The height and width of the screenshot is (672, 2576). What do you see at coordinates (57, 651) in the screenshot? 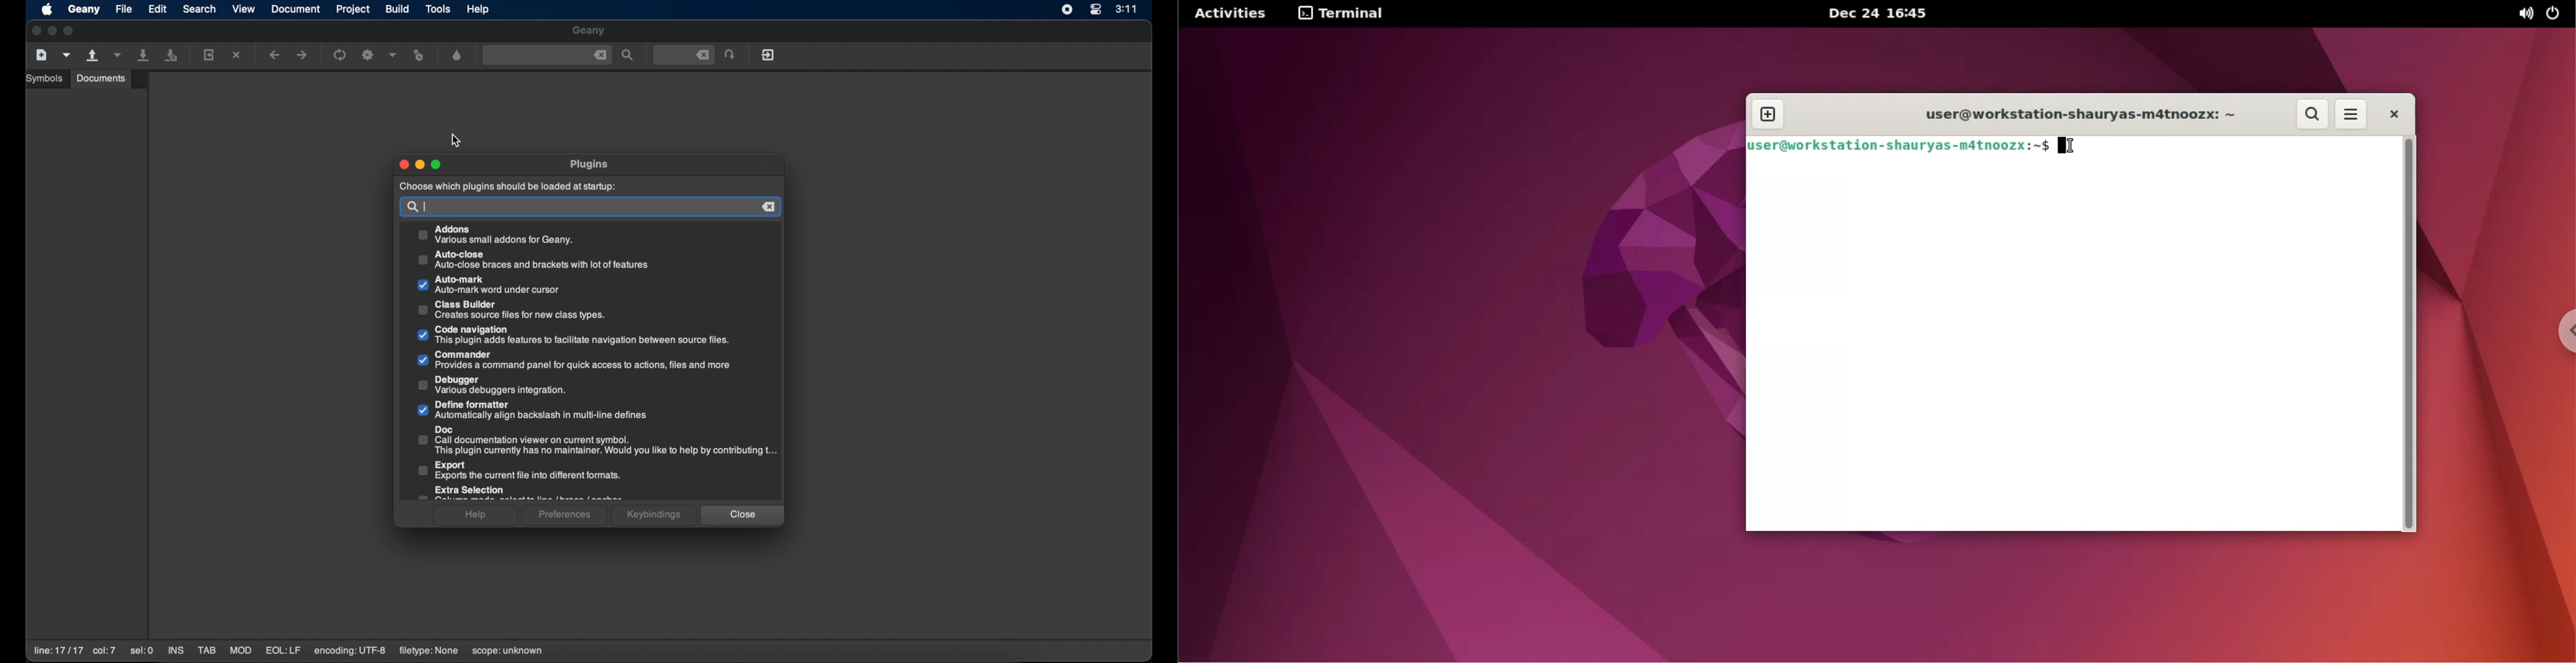
I see `line:17/17` at bounding box center [57, 651].